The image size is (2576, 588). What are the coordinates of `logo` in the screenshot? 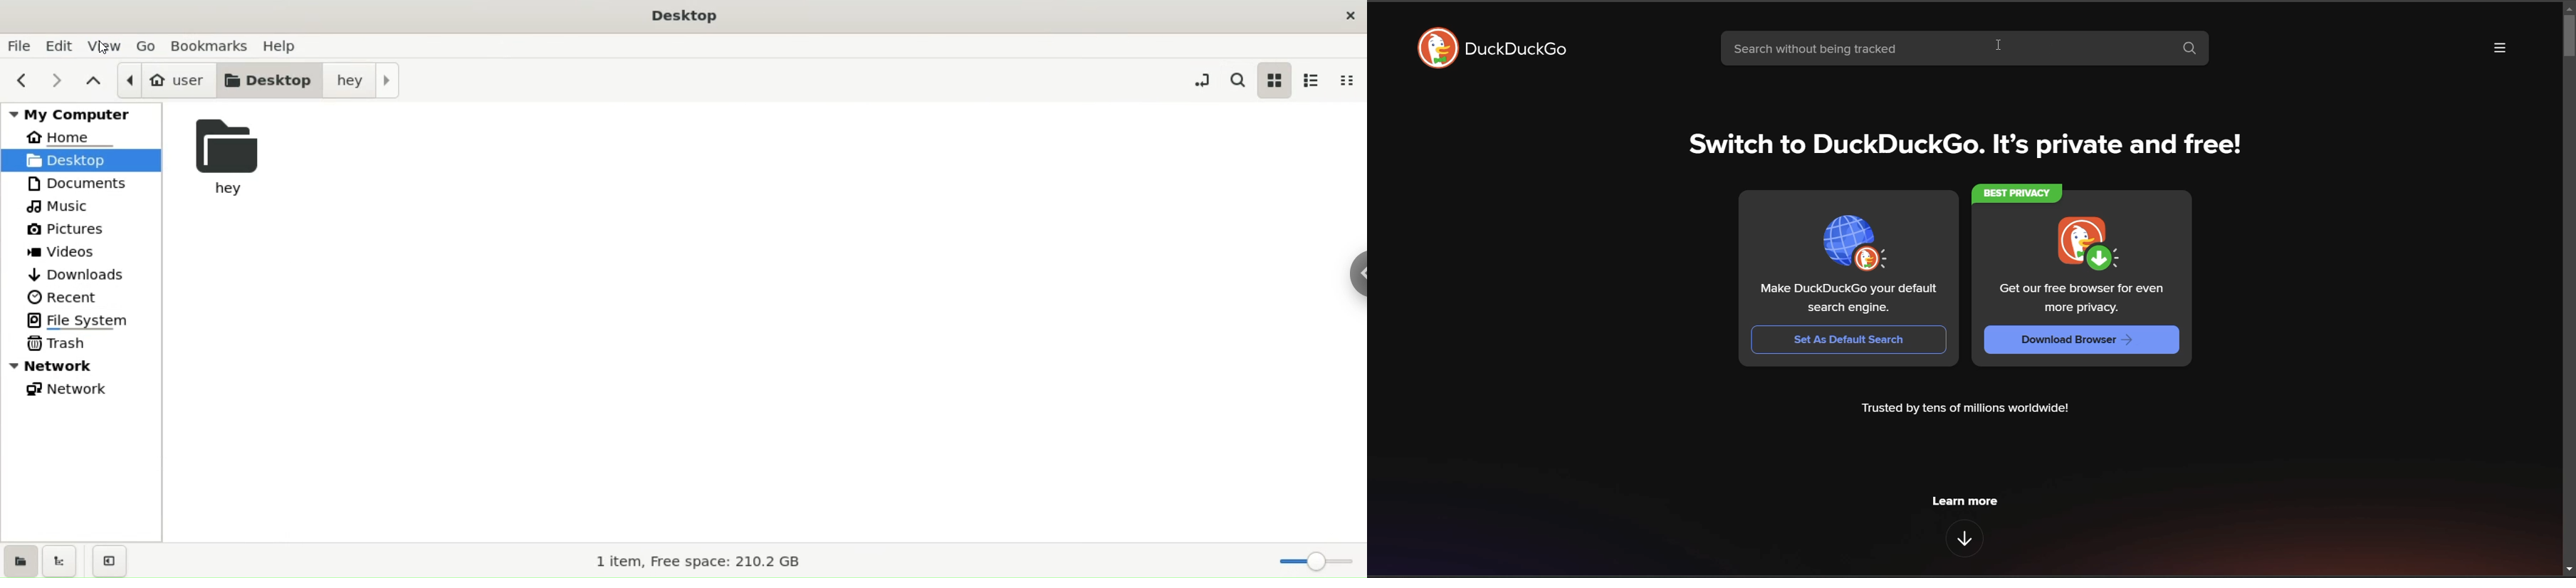 It's located at (2088, 242).